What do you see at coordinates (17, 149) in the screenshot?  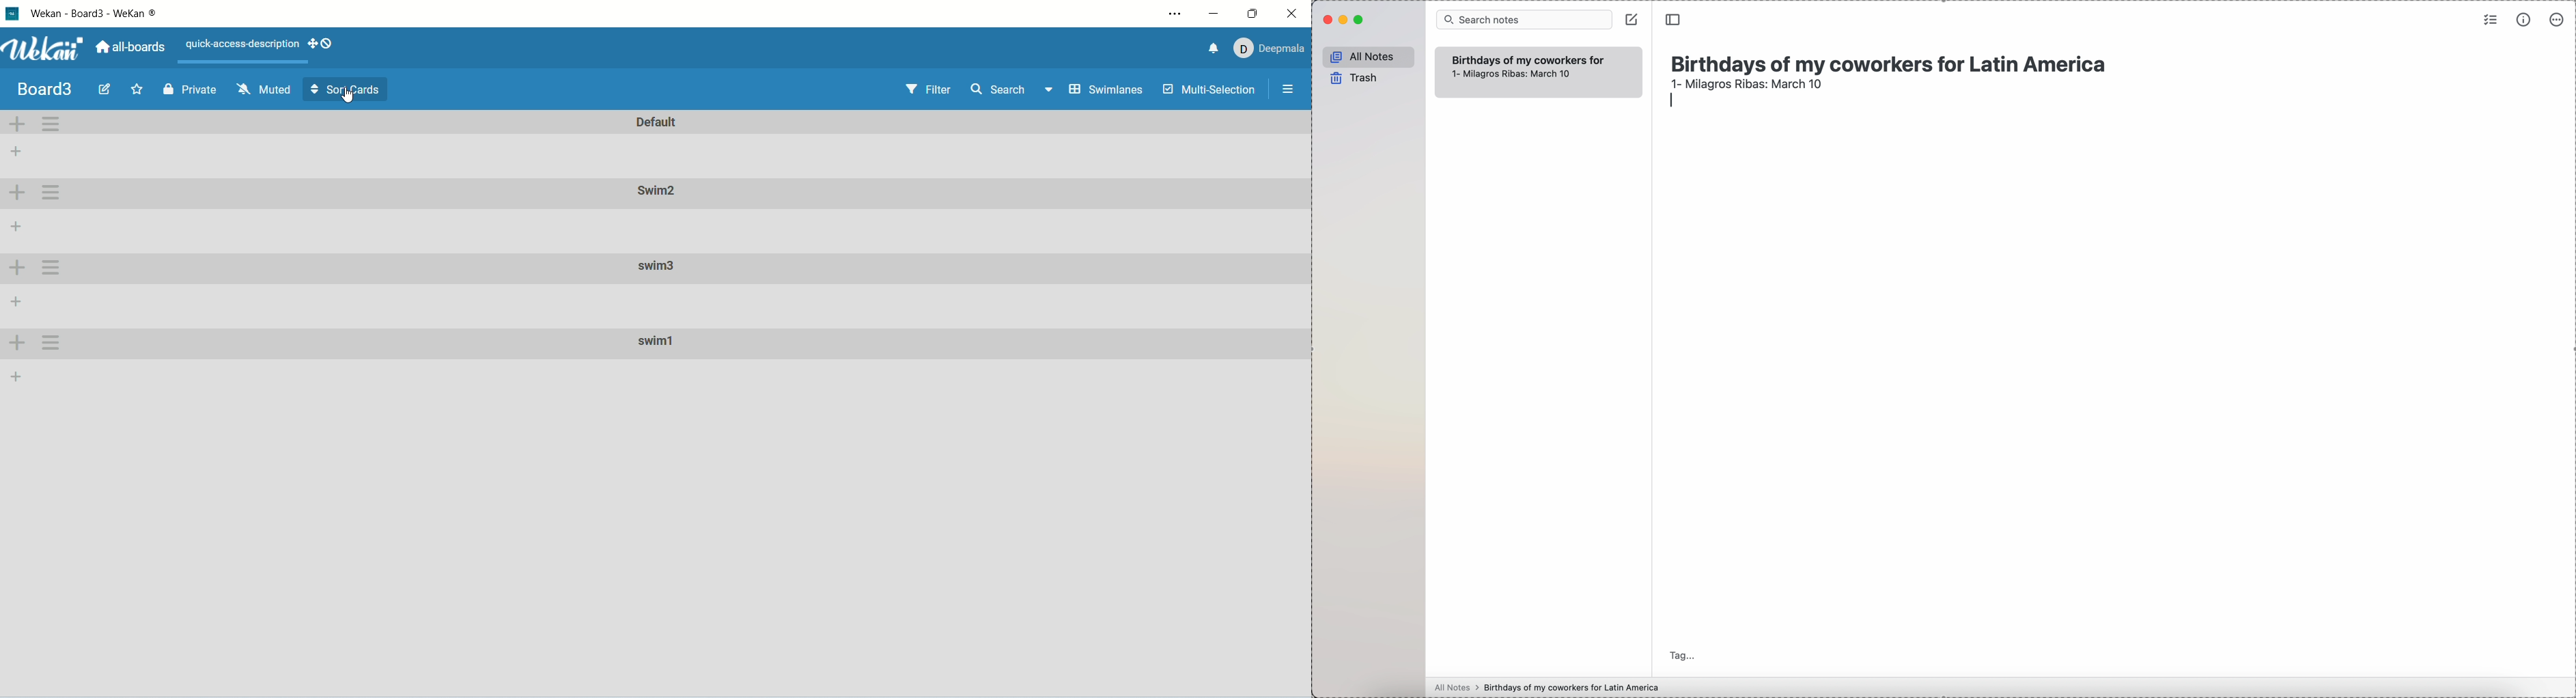 I see `add list` at bounding box center [17, 149].